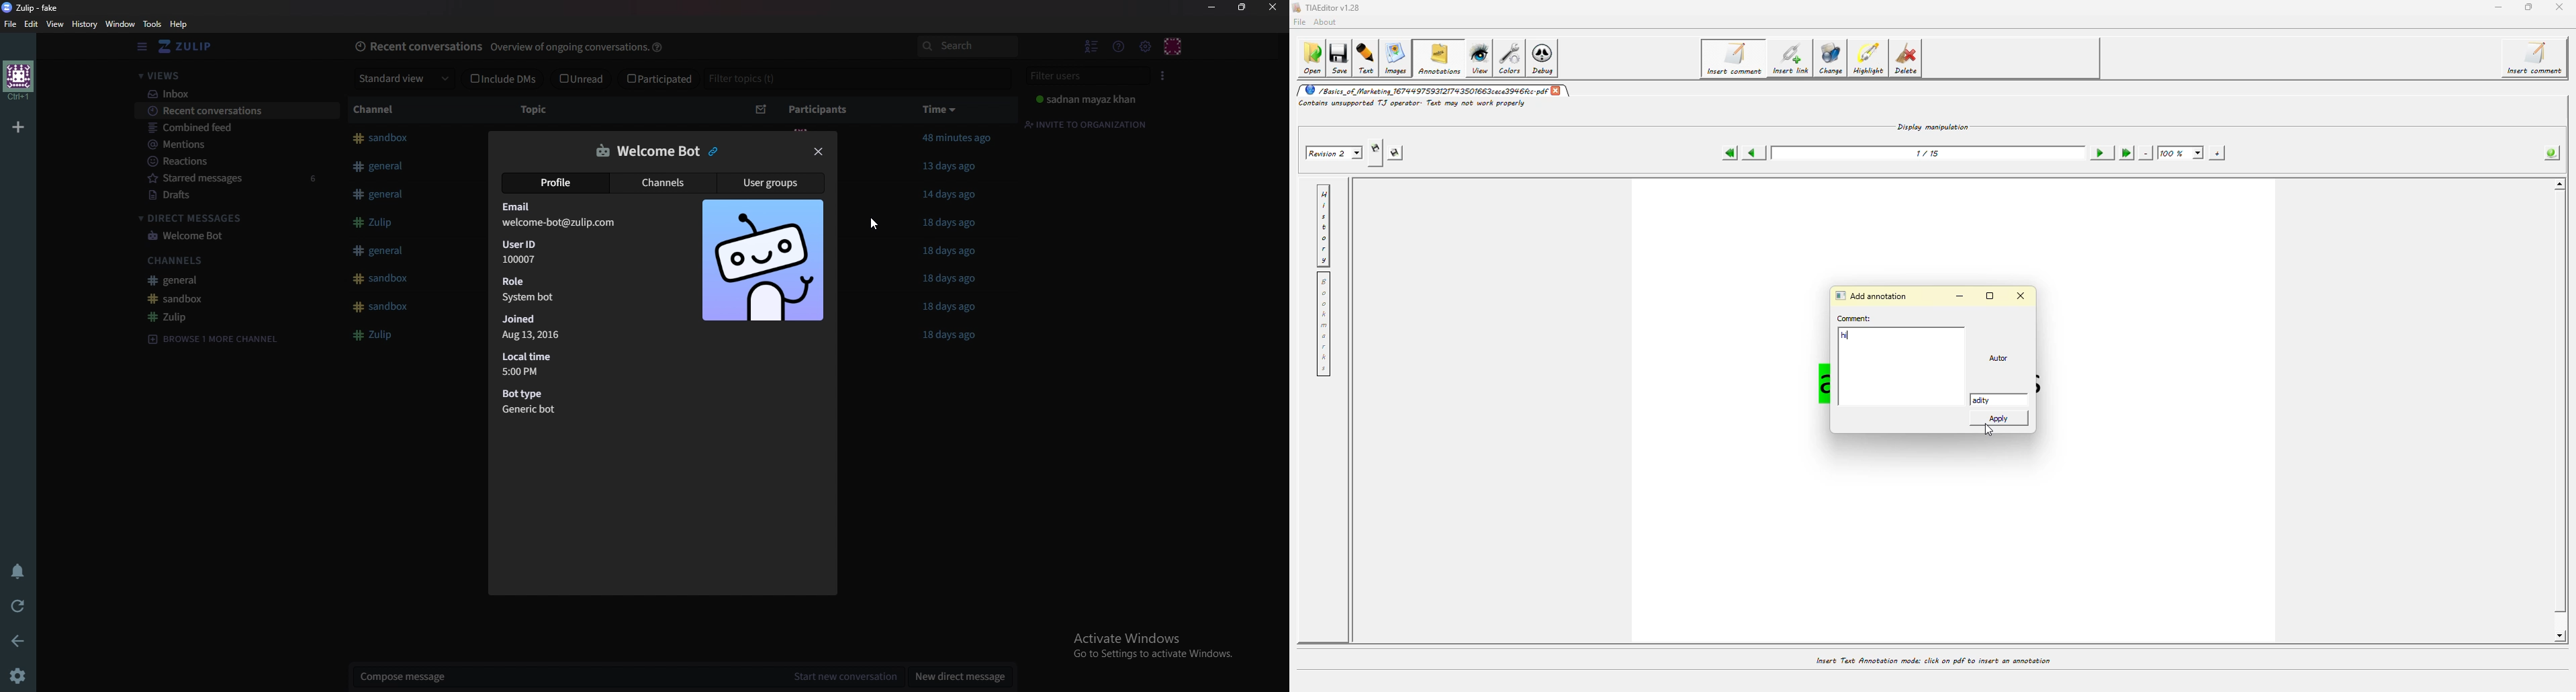 This screenshot has height=700, width=2576. What do you see at coordinates (950, 279) in the screenshot?
I see `18 days ago` at bounding box center [950, 279].